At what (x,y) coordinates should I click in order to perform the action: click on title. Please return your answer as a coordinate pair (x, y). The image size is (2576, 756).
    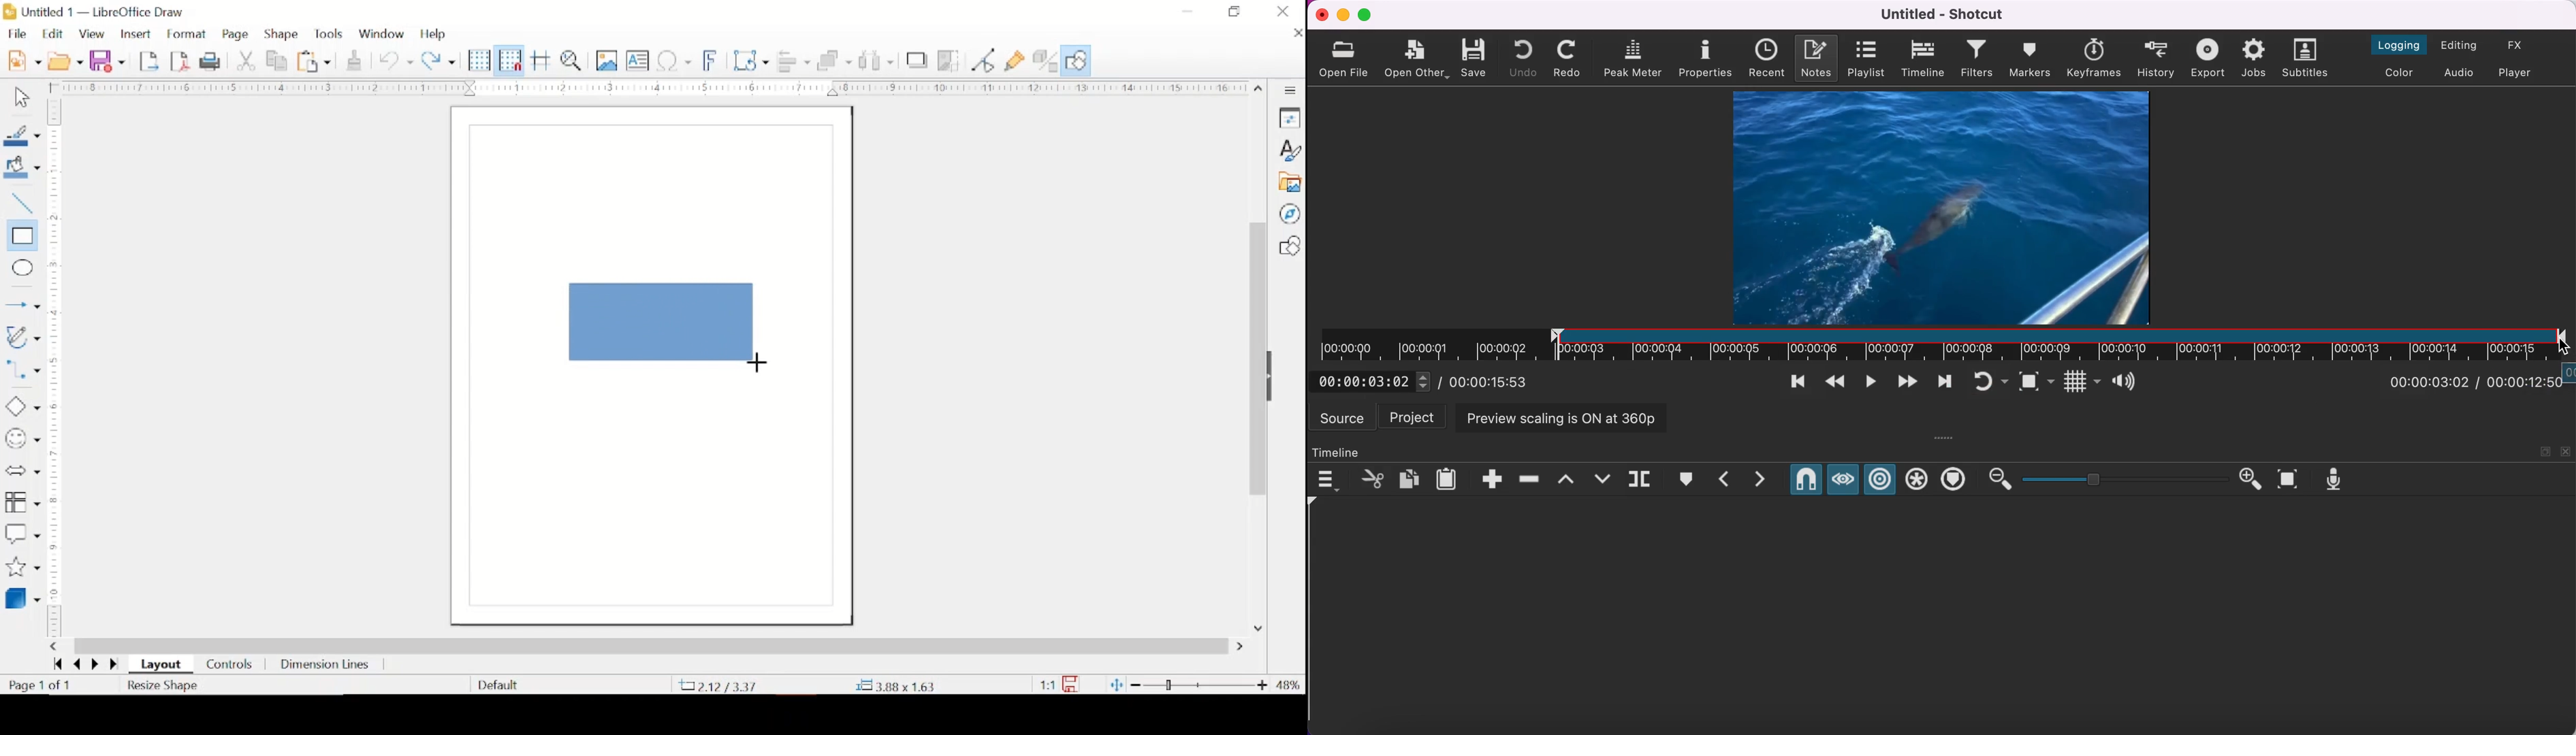
    Looking at the image, I should click on (1949, 15).